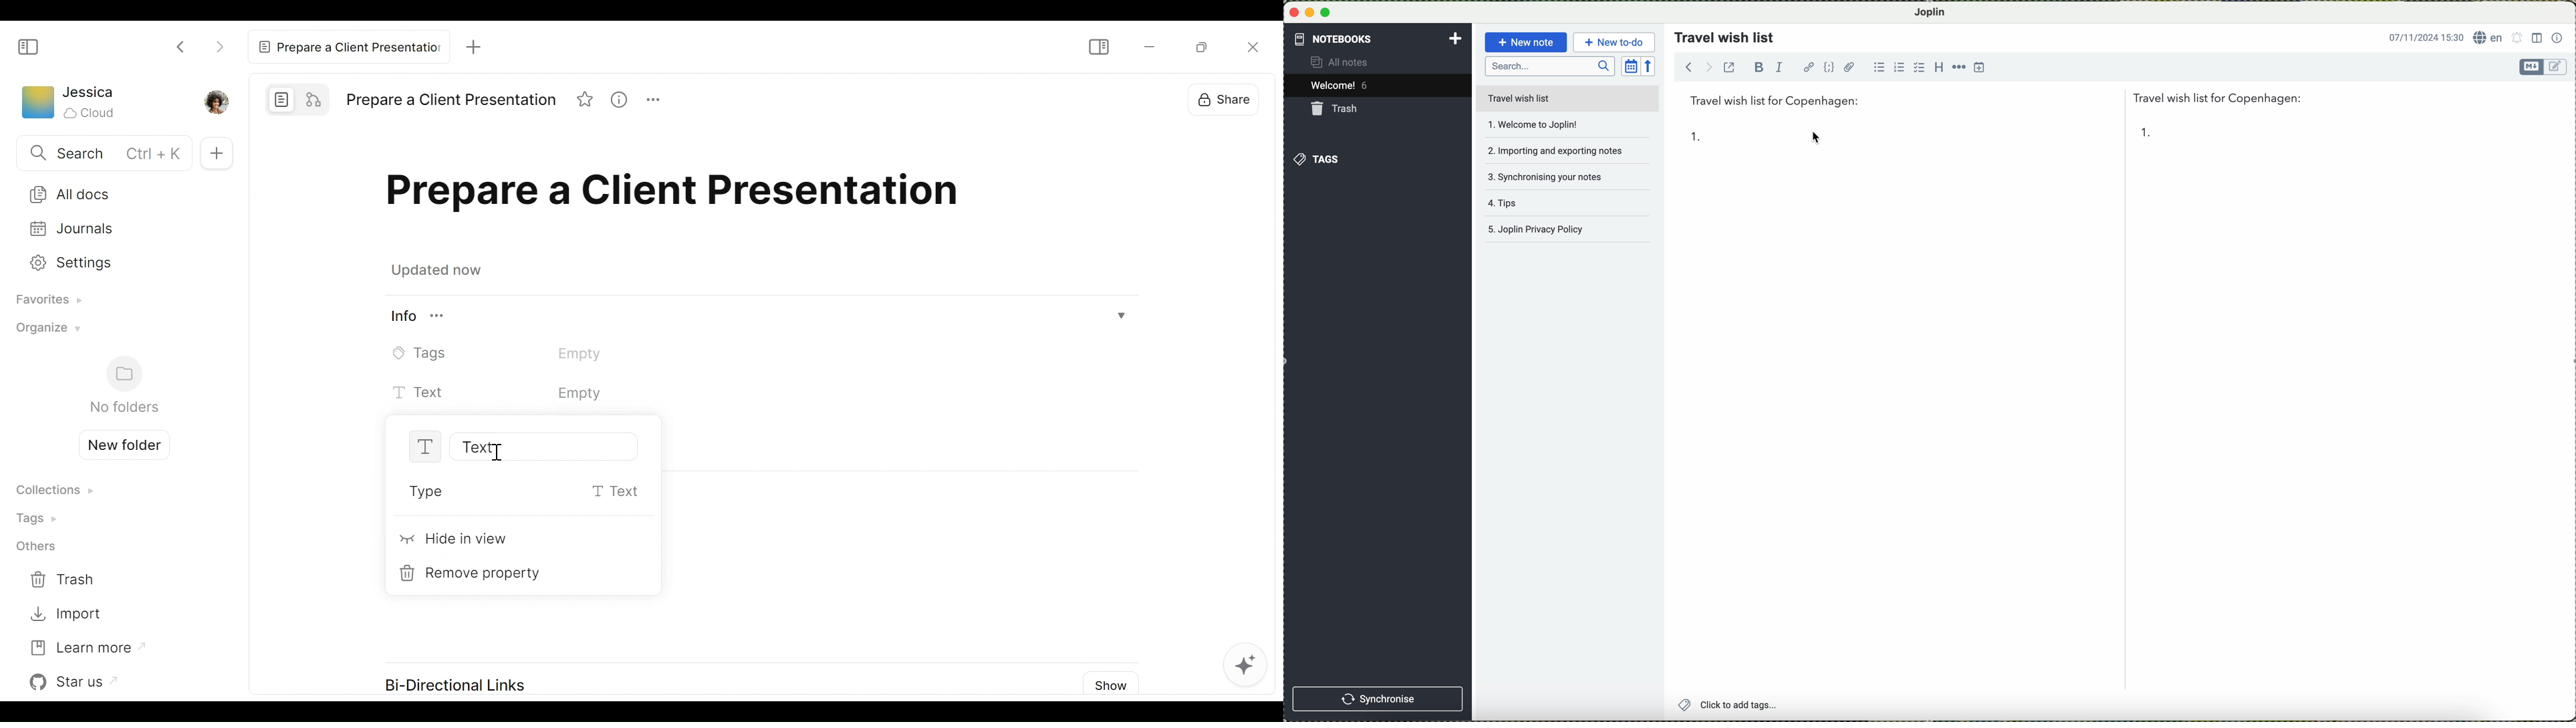  Describe the element at coordinates (1881, 68) in the screenshot. I see `bulleted list` at that location.